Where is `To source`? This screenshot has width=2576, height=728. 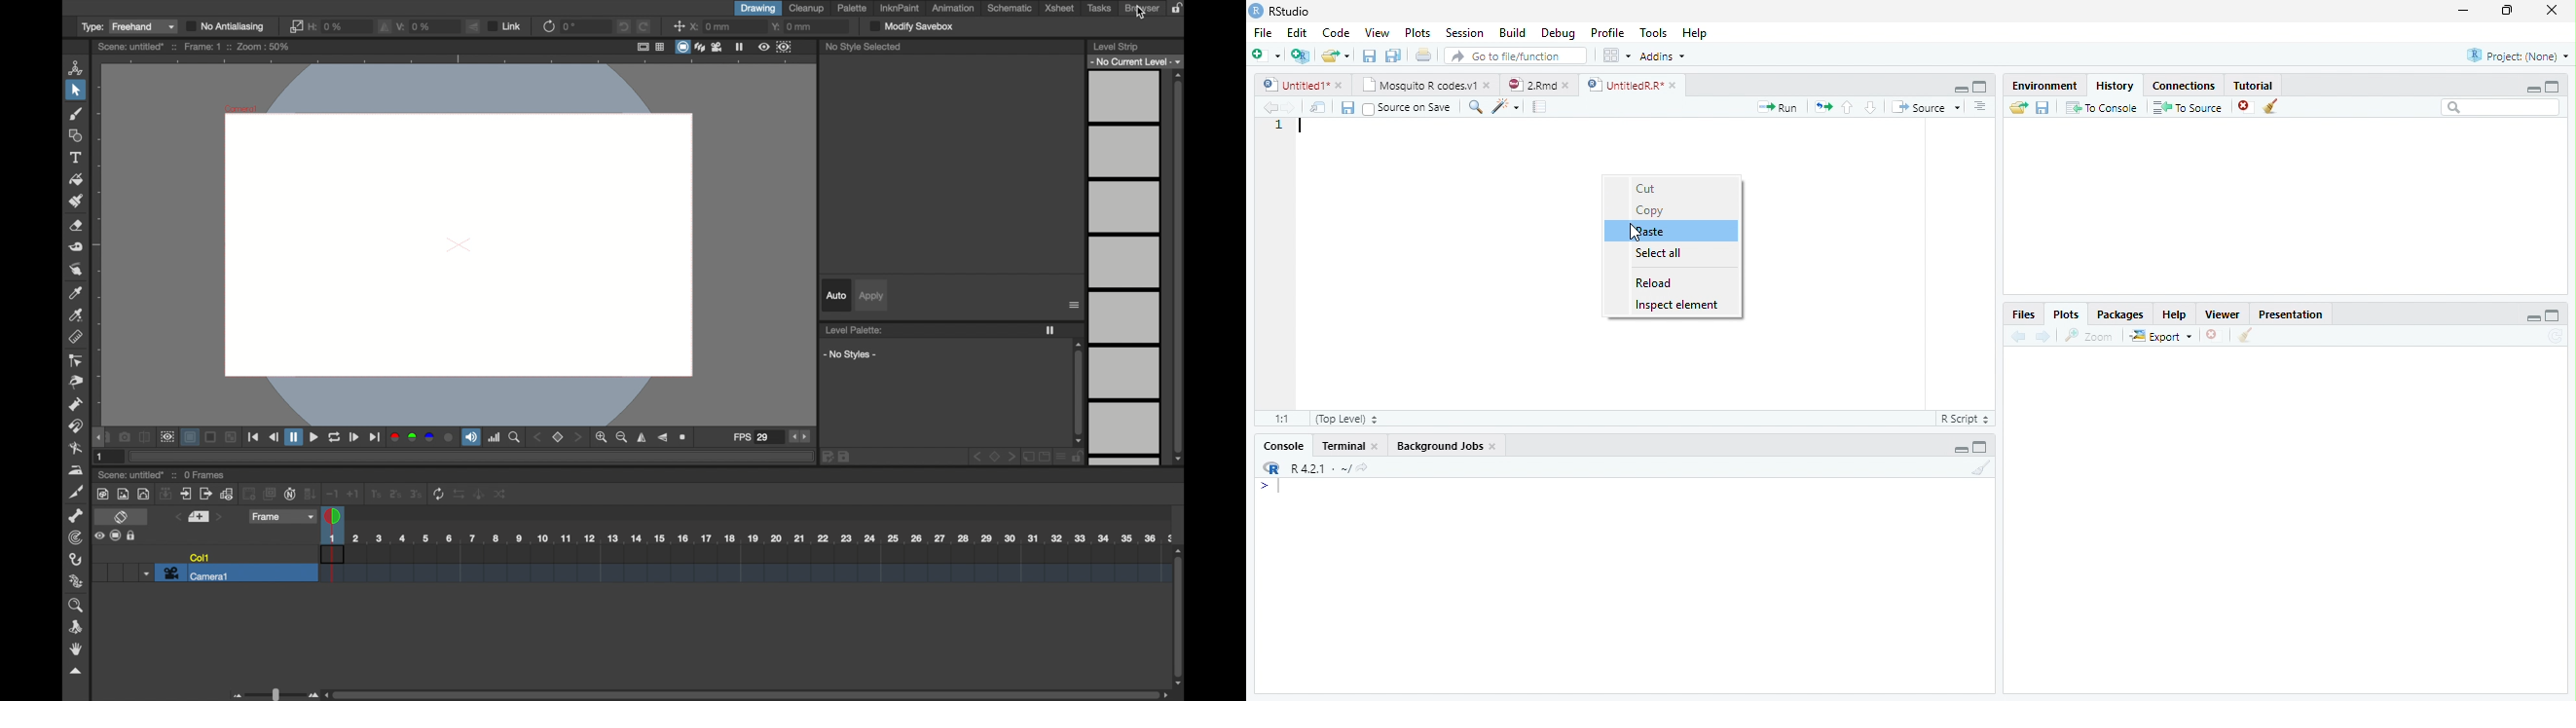 To source is located at coordinates (2189, 108).